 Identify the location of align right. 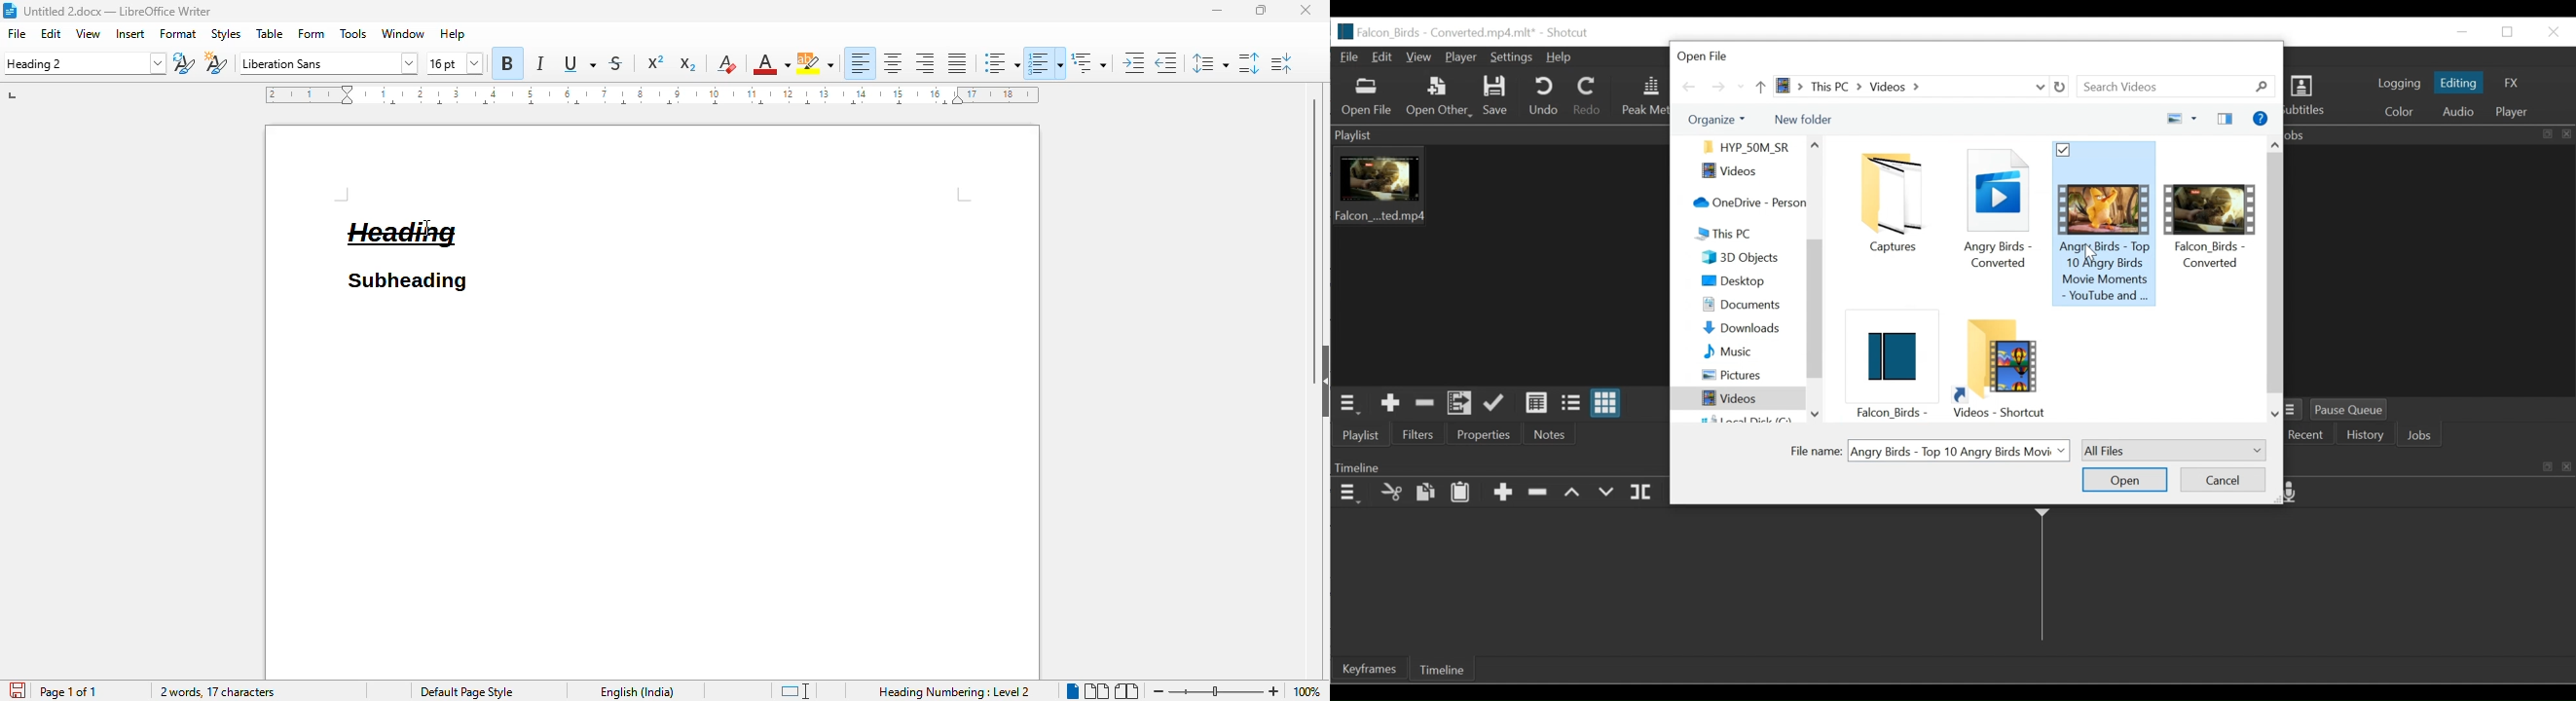
(925, 62).